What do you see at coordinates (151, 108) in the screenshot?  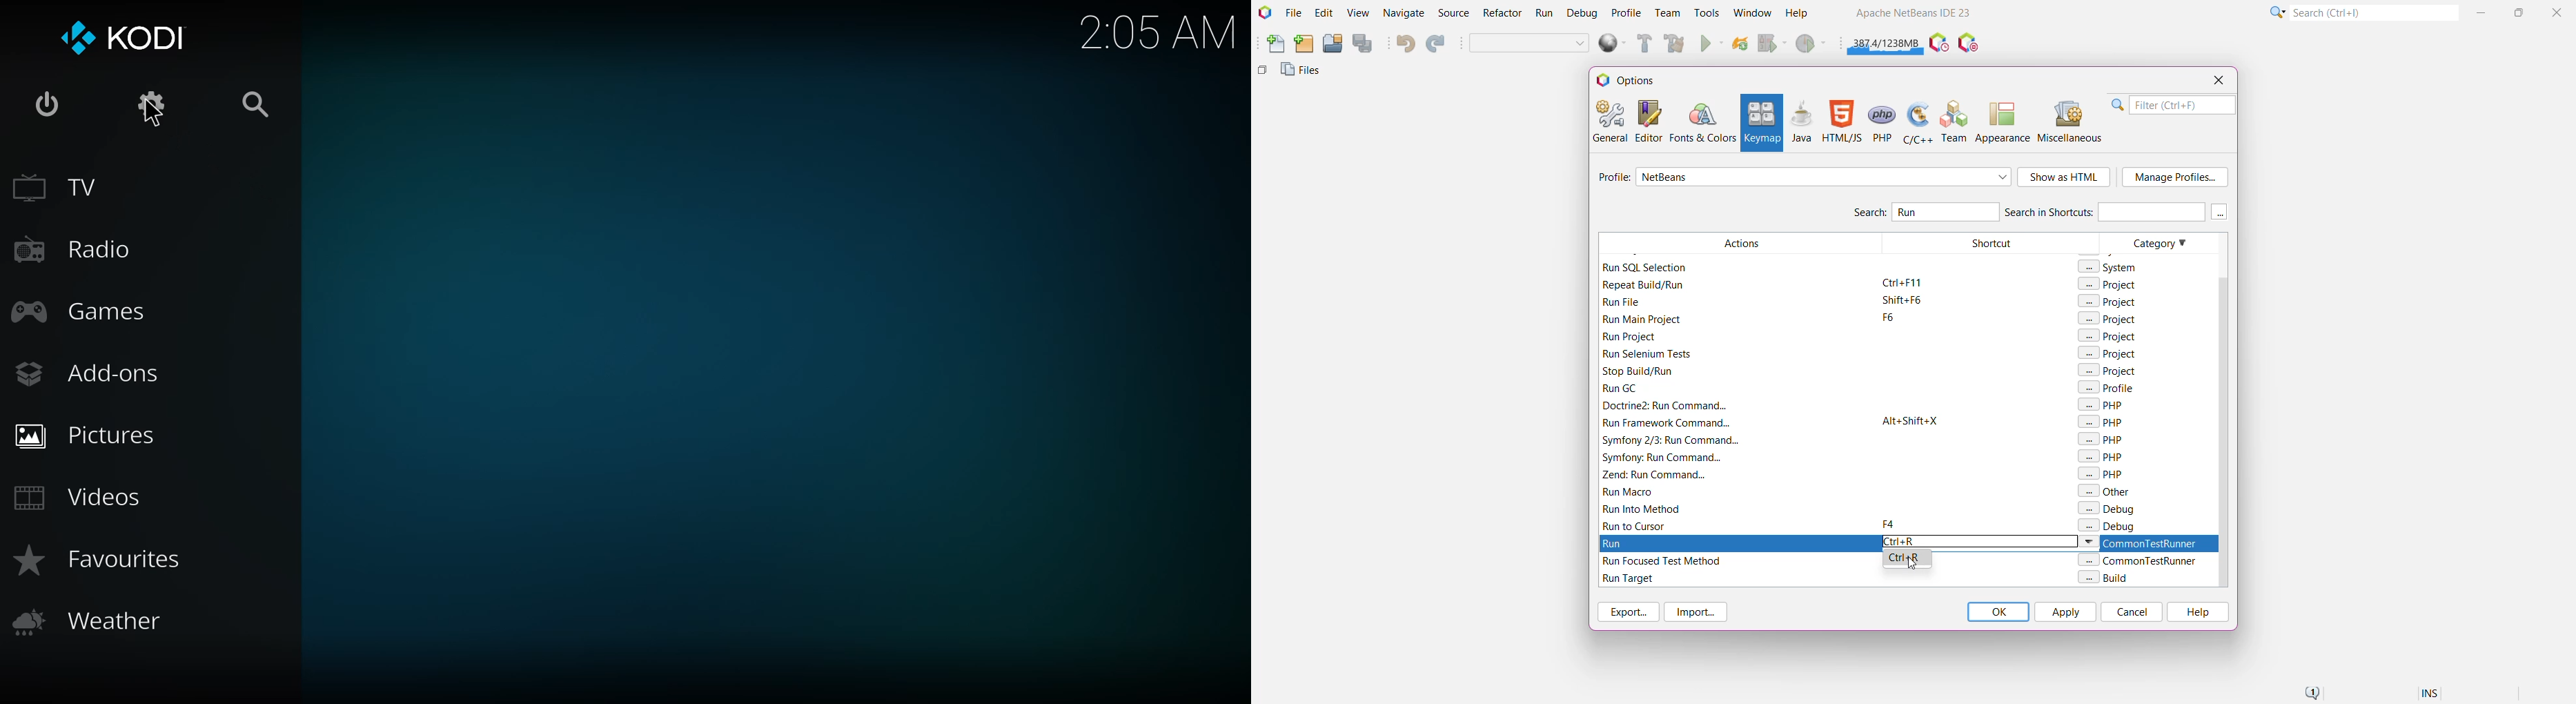 I see `settings` at bounding box center [151, 108].